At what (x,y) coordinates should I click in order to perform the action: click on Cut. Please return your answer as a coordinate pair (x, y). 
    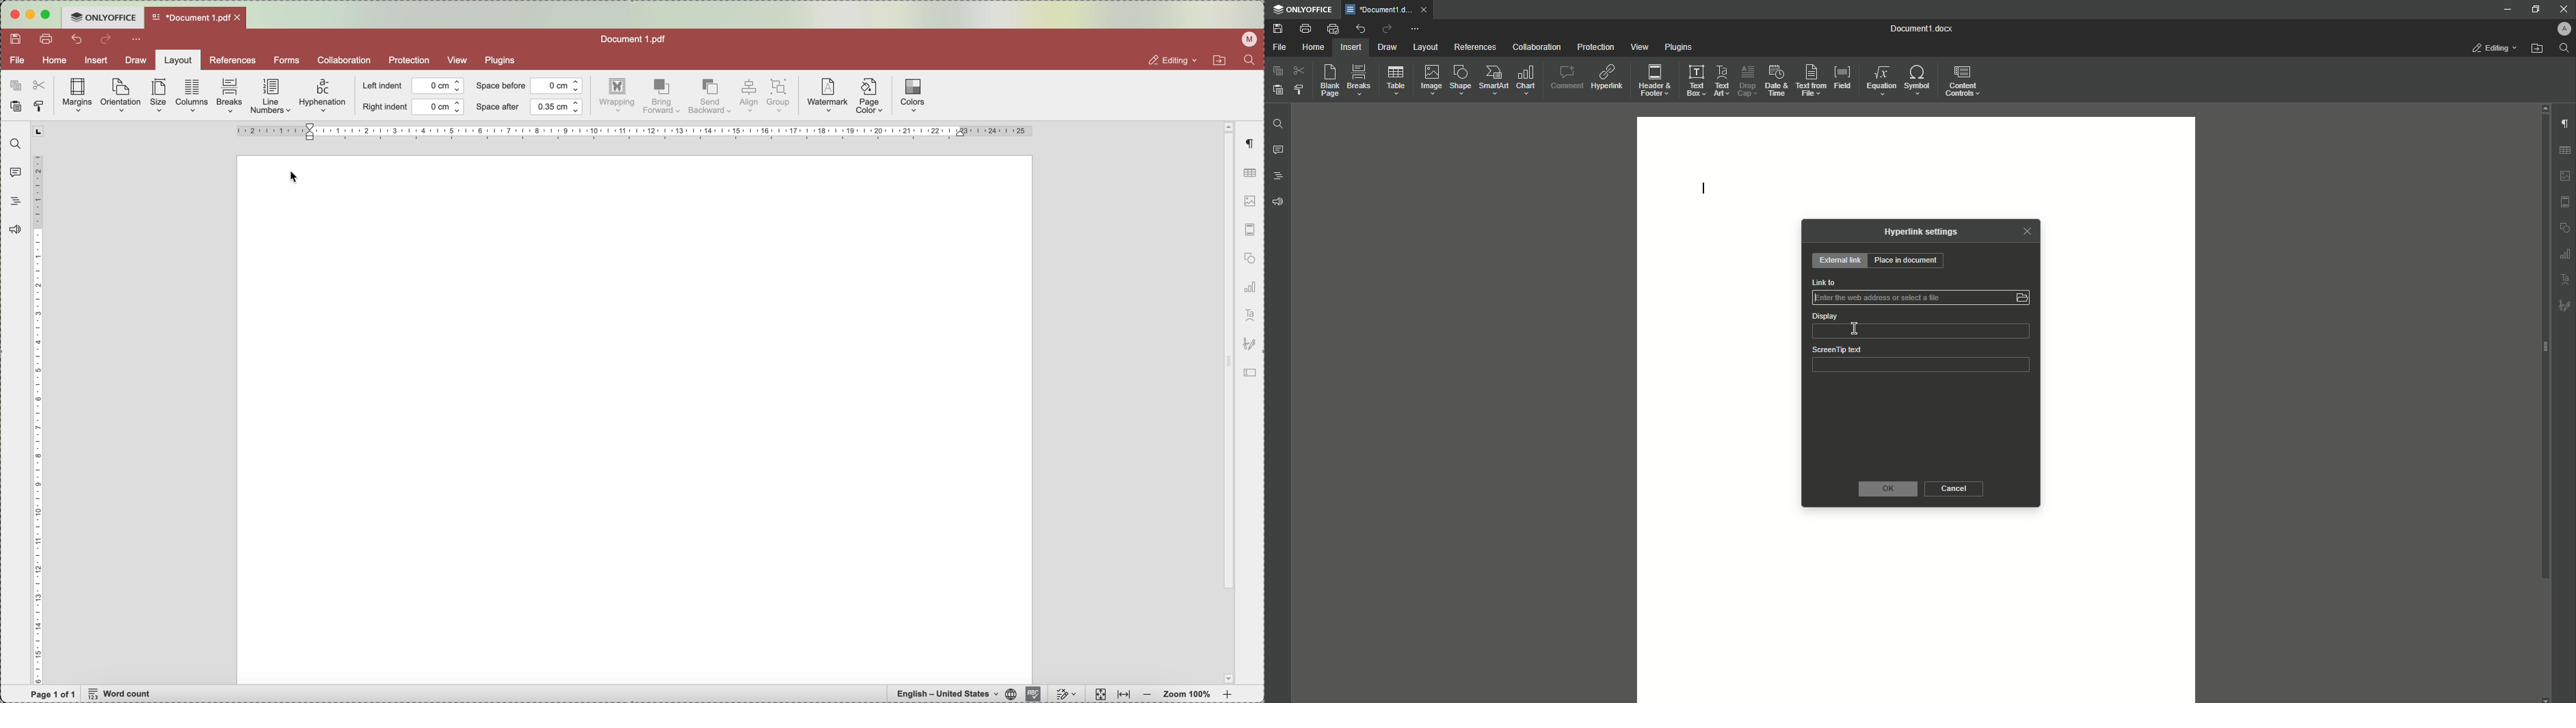
    Looking at the image, I should click on (1299, 71).